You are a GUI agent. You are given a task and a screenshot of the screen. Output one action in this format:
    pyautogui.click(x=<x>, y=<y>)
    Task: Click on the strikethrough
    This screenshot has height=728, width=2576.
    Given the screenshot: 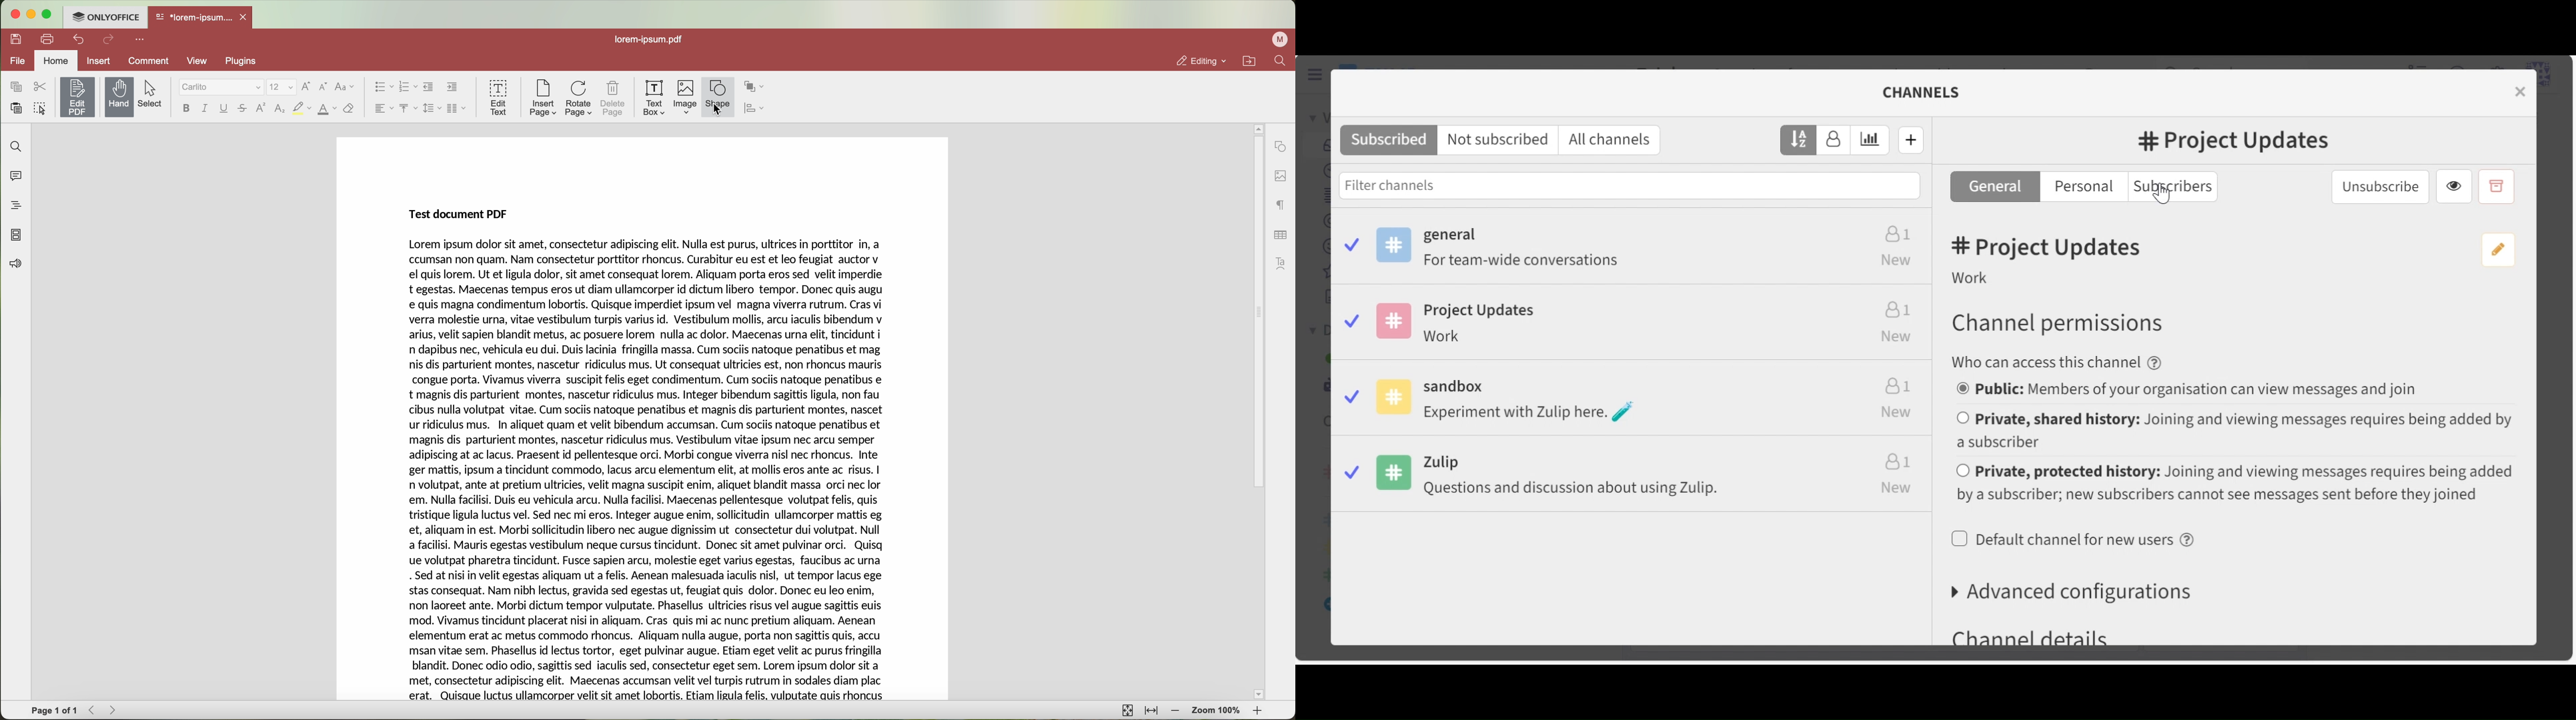 What is the action you would take?
    pyautogui.click(x=243, y=109)
    